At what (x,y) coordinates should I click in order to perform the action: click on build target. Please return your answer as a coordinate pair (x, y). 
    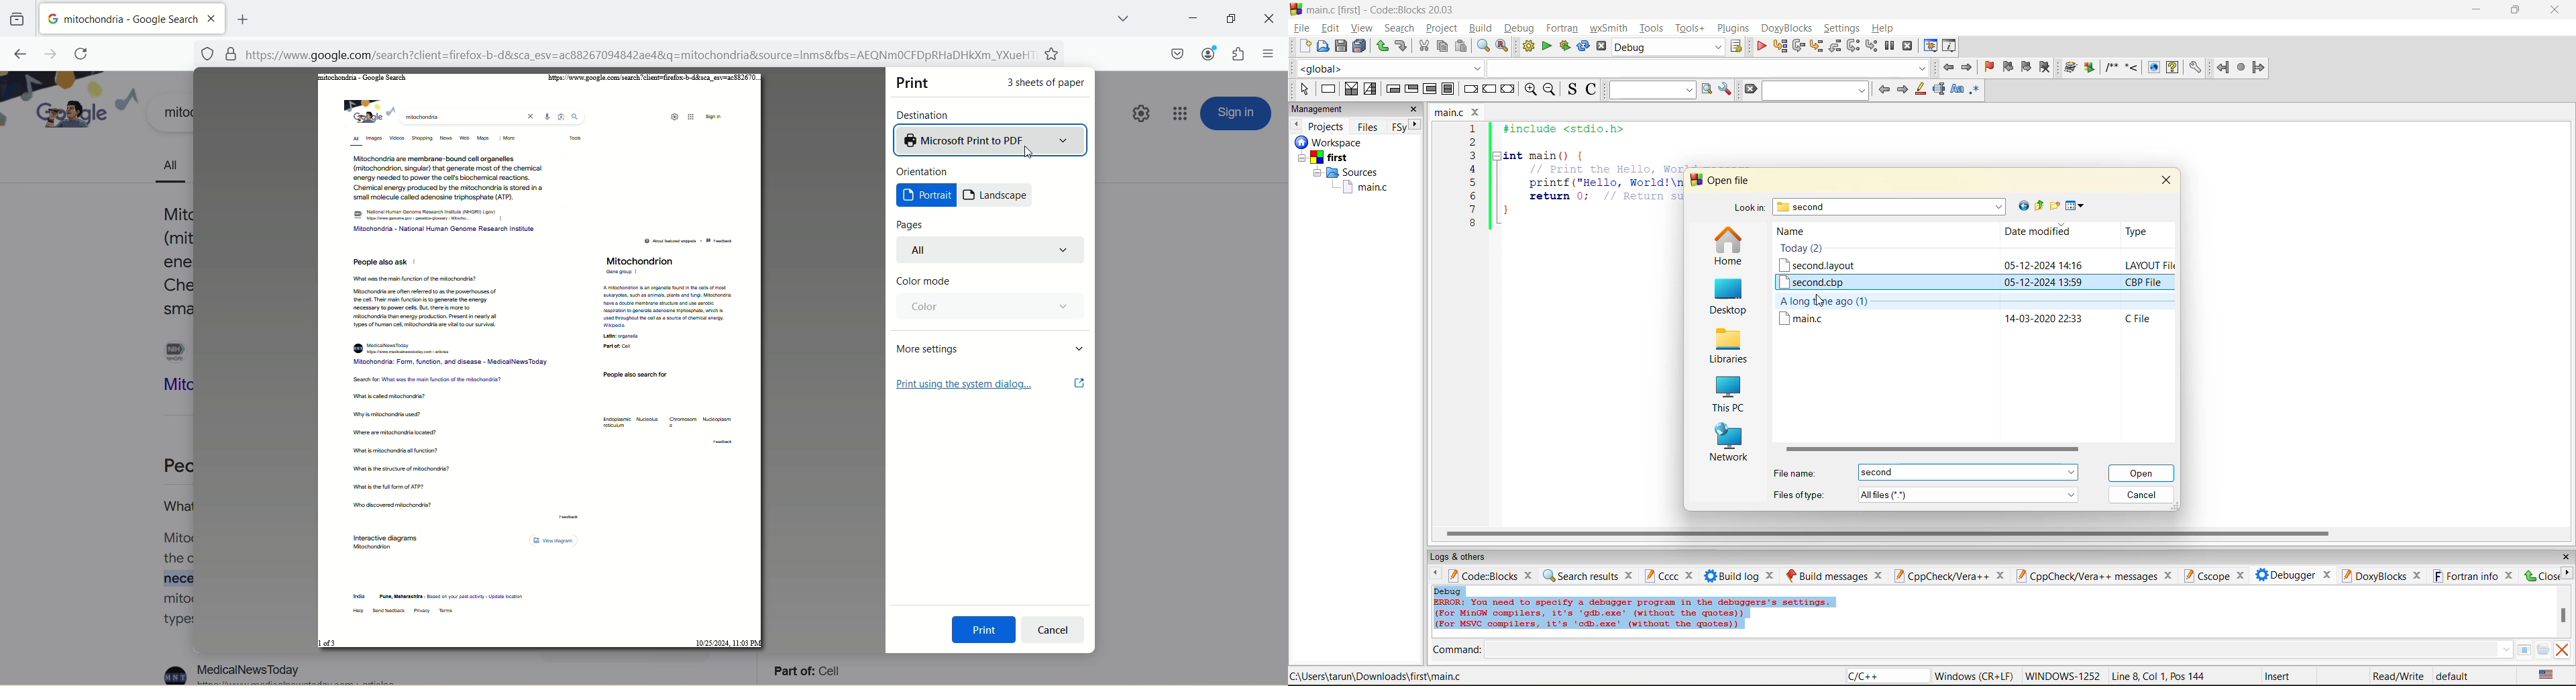
    Looking at the image, I should click on (1669, 46).